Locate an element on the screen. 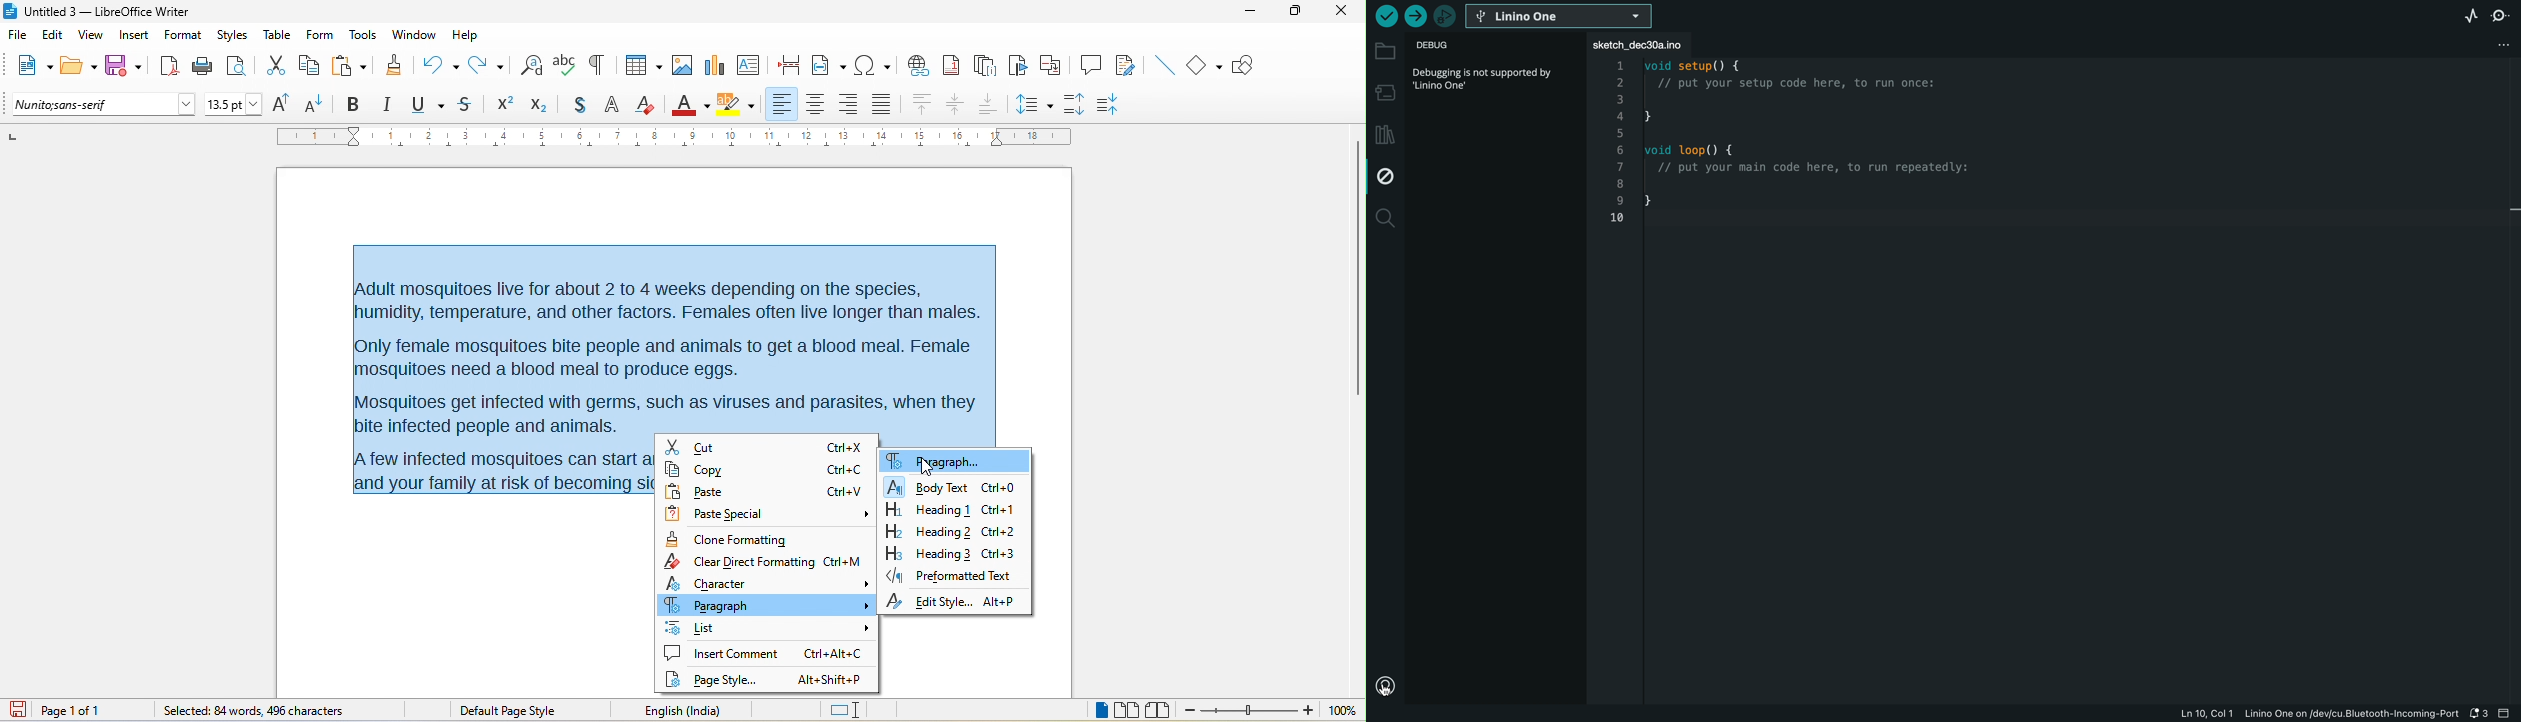  shortcut key is located at coordinates (833, 652).